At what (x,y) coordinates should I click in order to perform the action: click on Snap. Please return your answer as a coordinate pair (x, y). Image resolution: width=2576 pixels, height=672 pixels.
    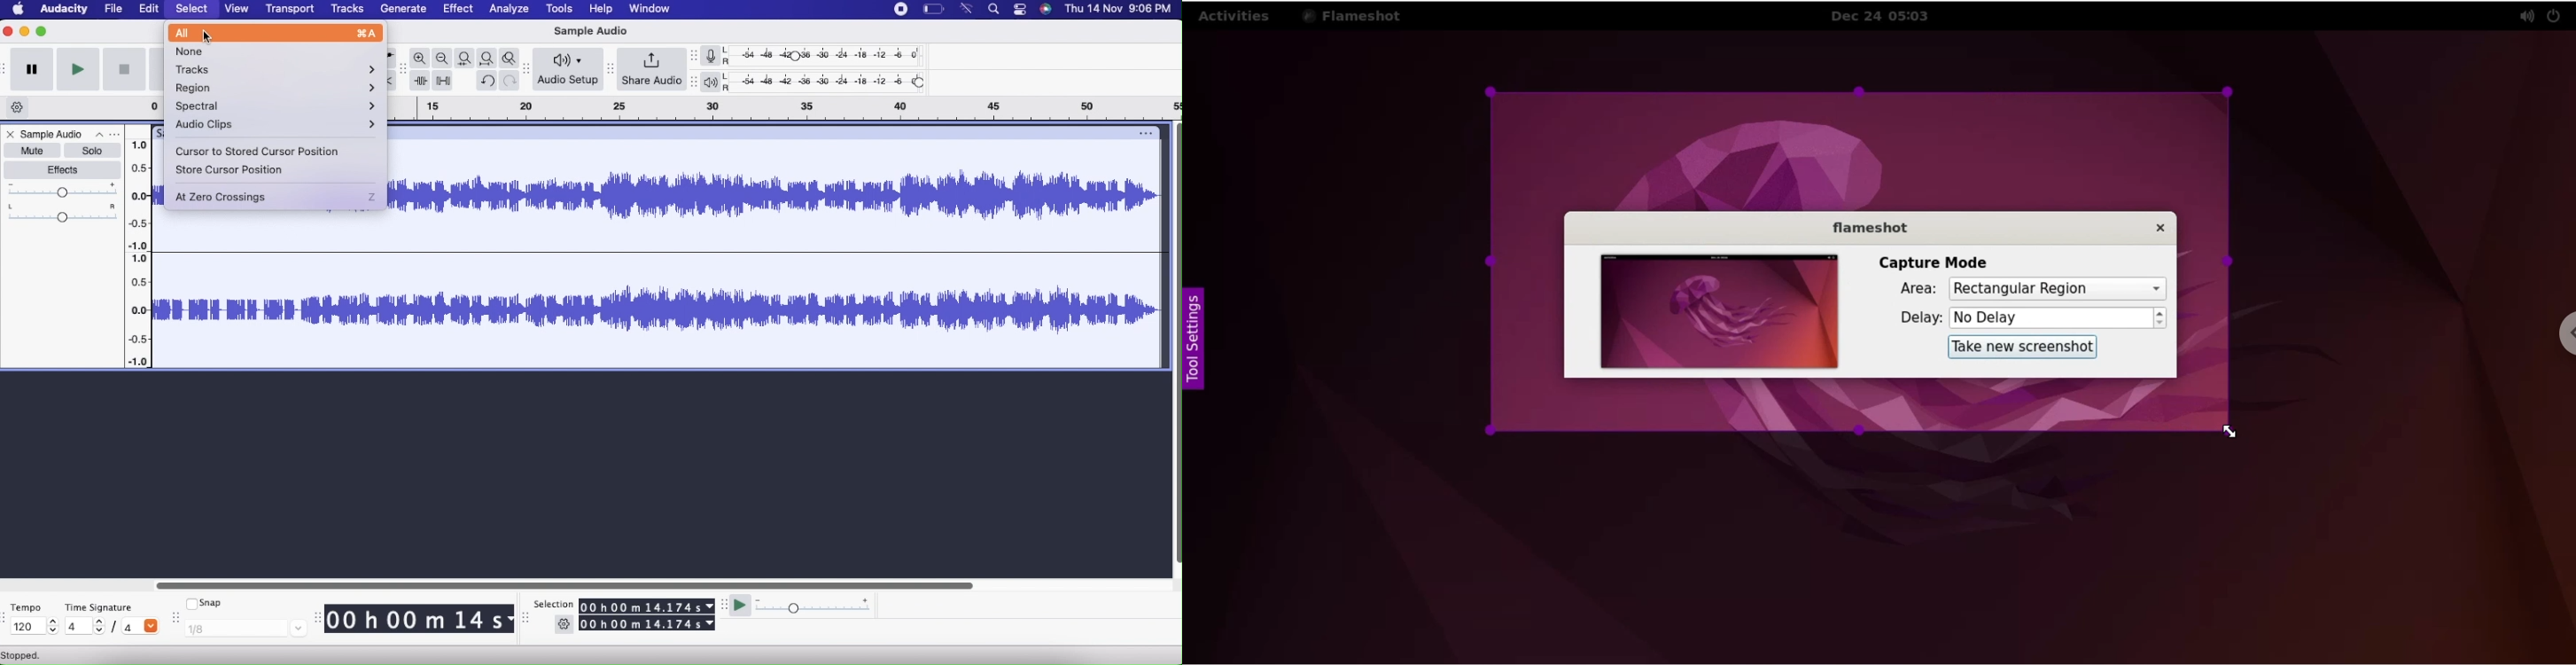
    Looking at the image, I should click on (207, 603).